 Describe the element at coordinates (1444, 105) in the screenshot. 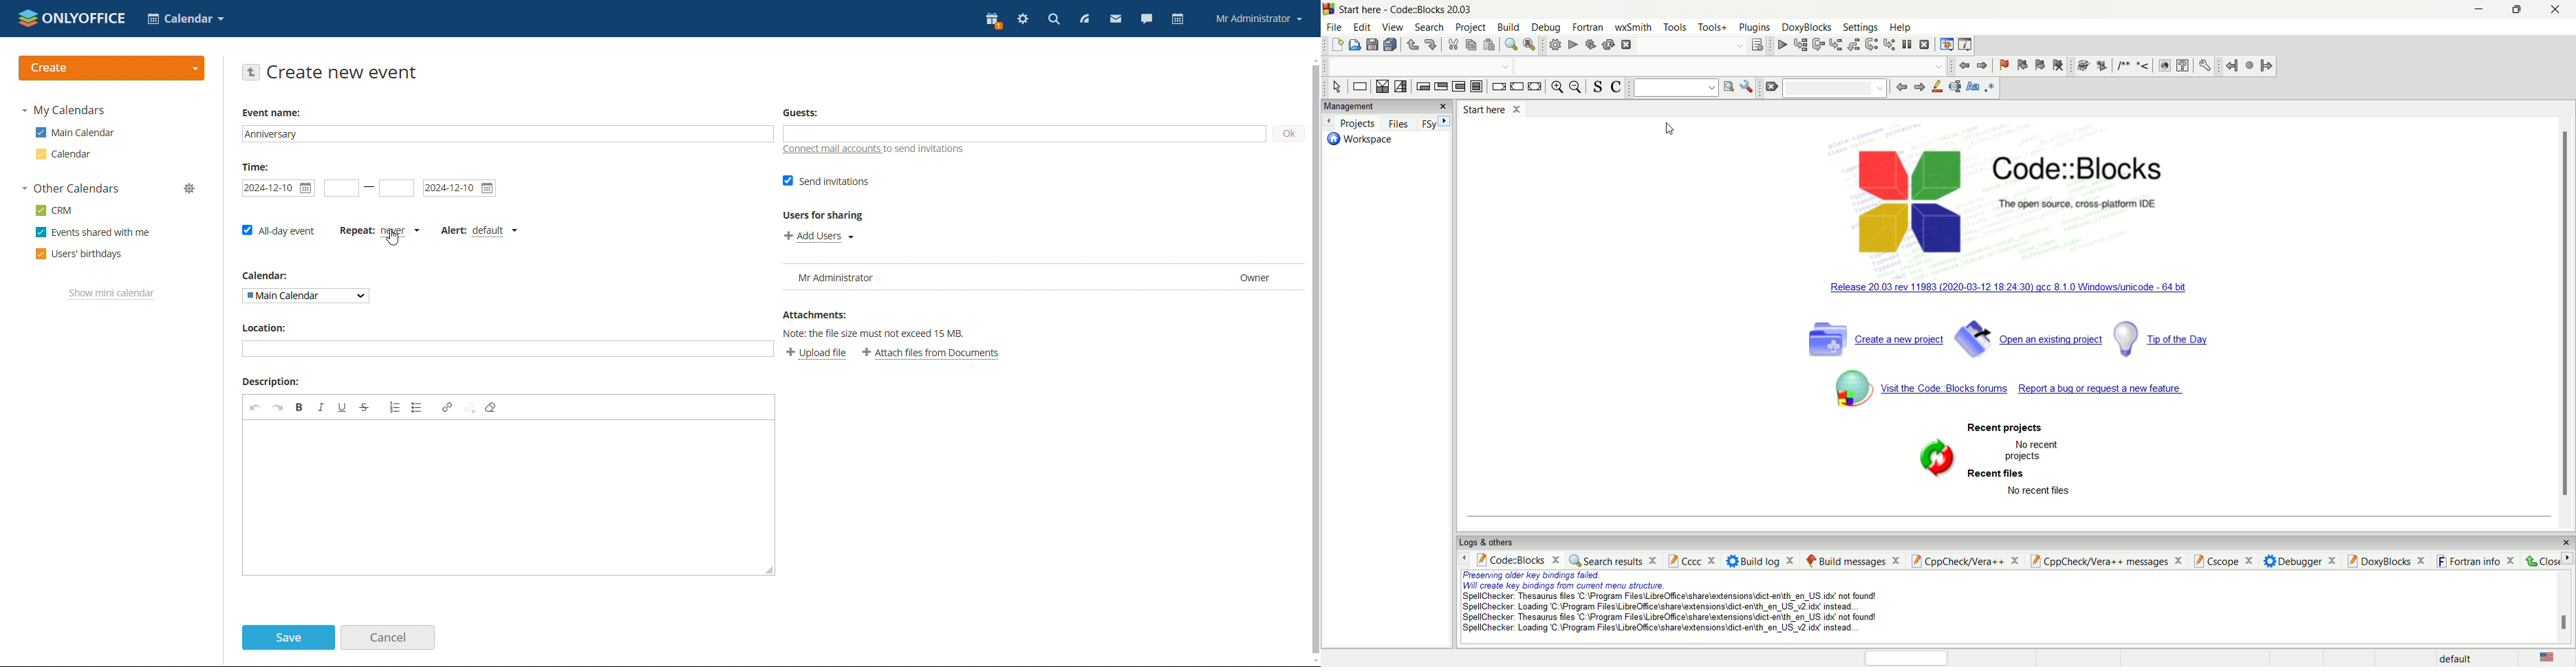

I see `close` at that location.